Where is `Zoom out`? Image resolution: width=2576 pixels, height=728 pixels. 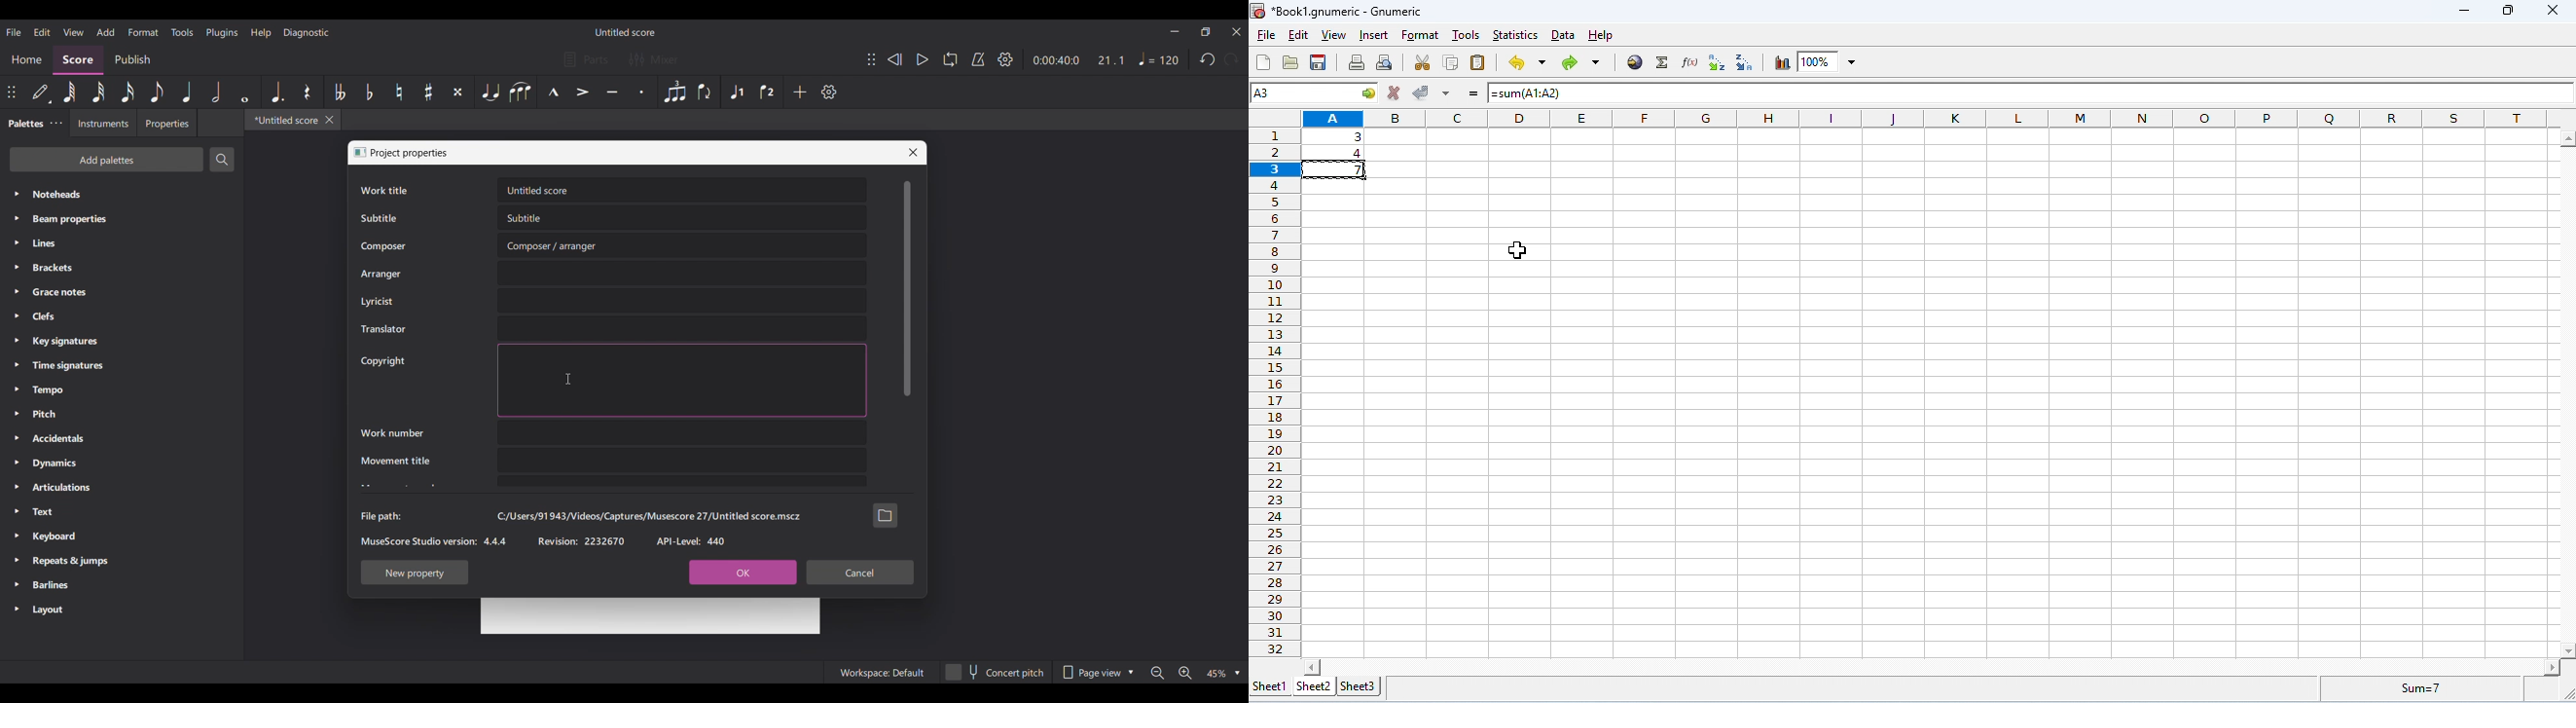 Zoom out is located at coordinates (1157, 673).